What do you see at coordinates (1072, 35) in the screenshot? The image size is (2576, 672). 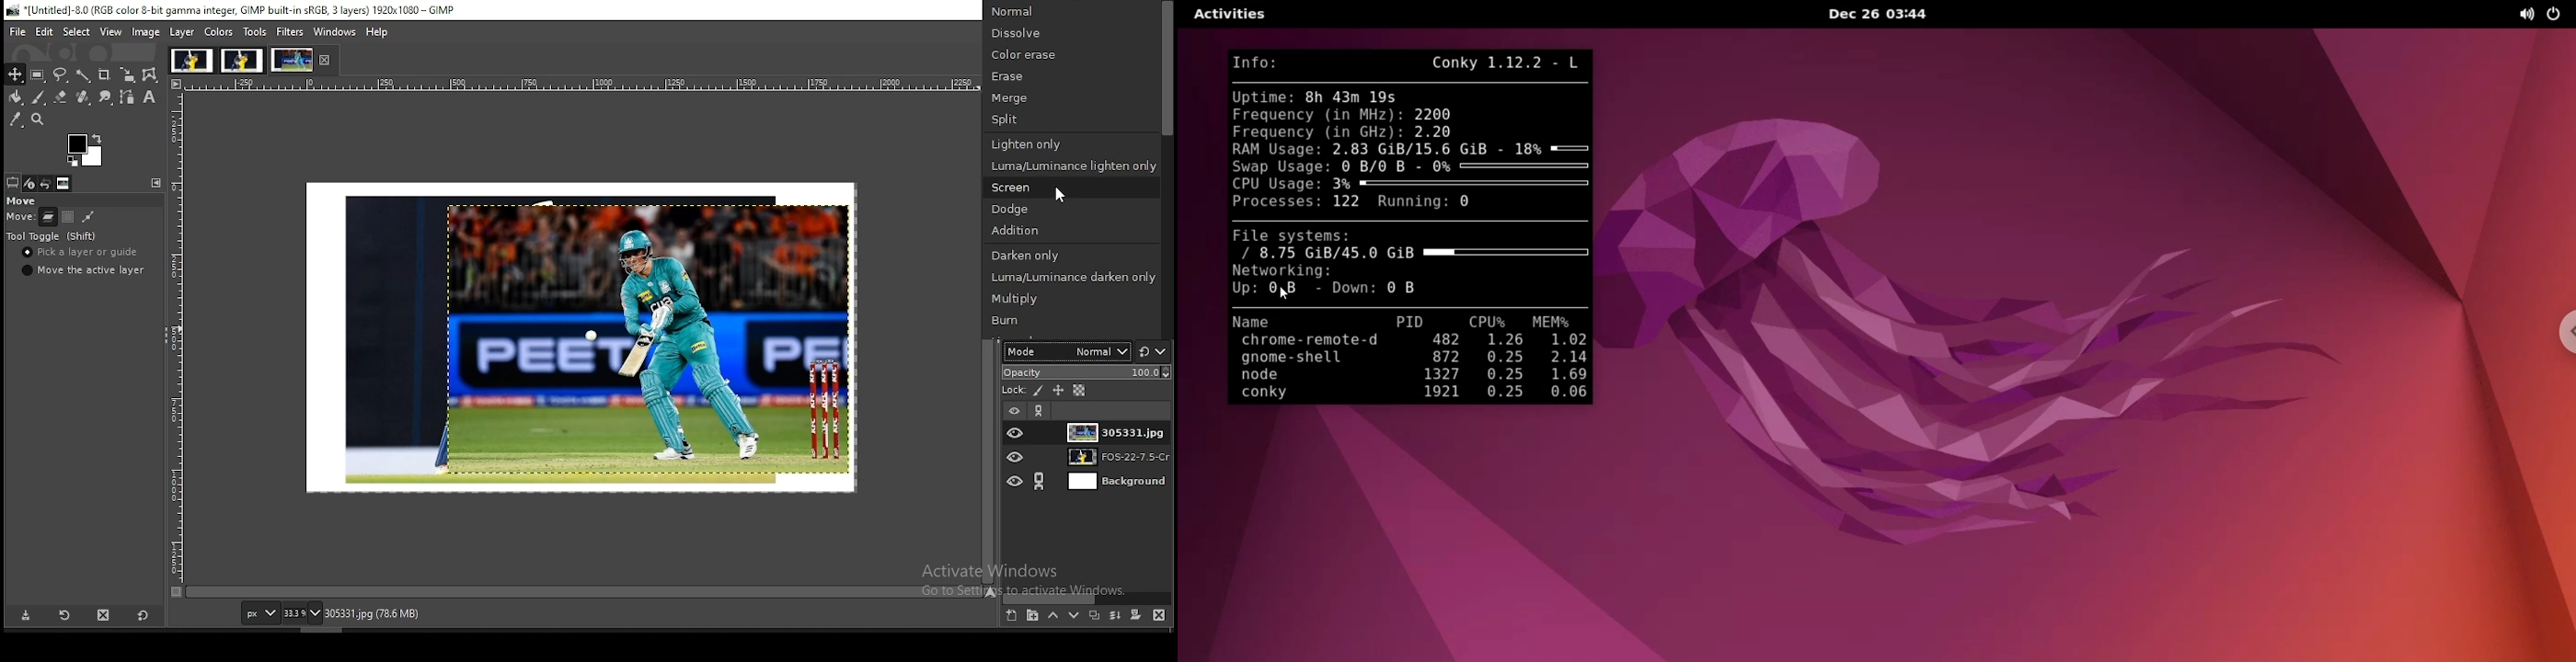 I see `dissolve` at bounding box center [1072, 35].